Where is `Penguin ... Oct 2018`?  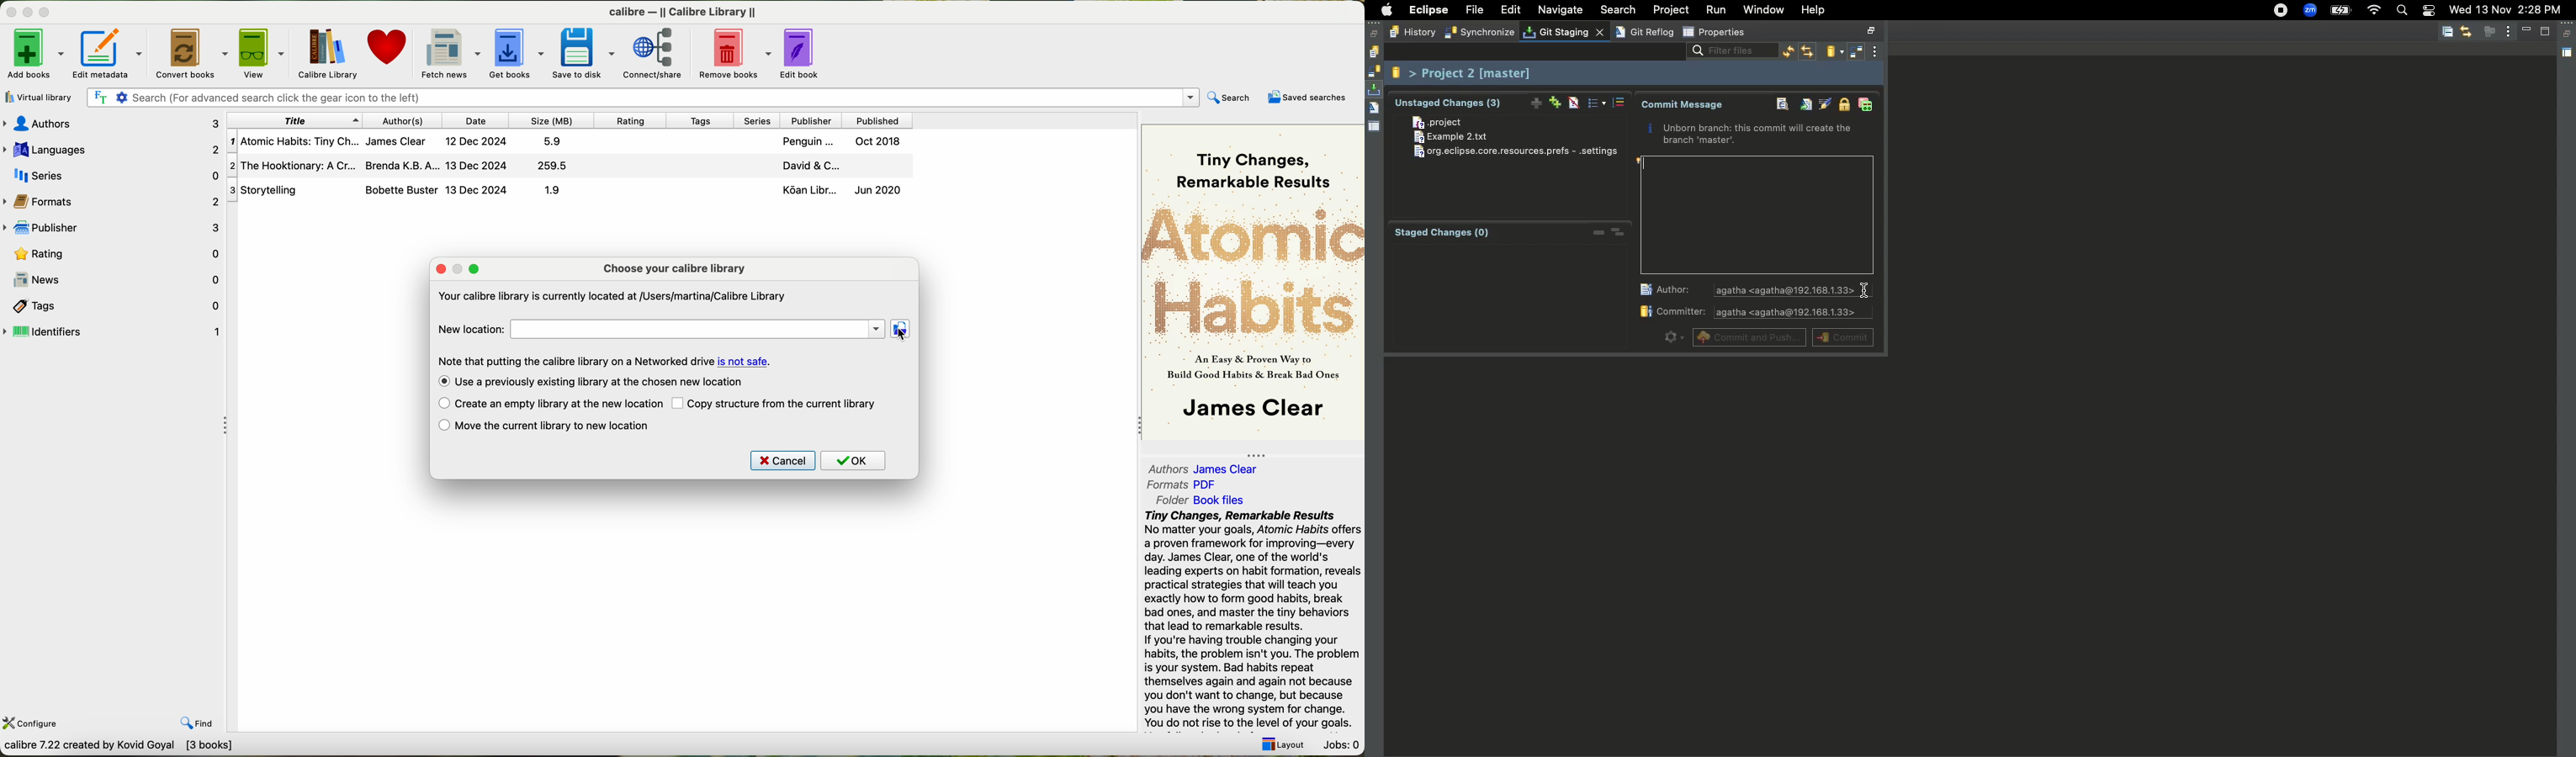
Penguin ... Oct 2018 is located at coordinates (841, 143).